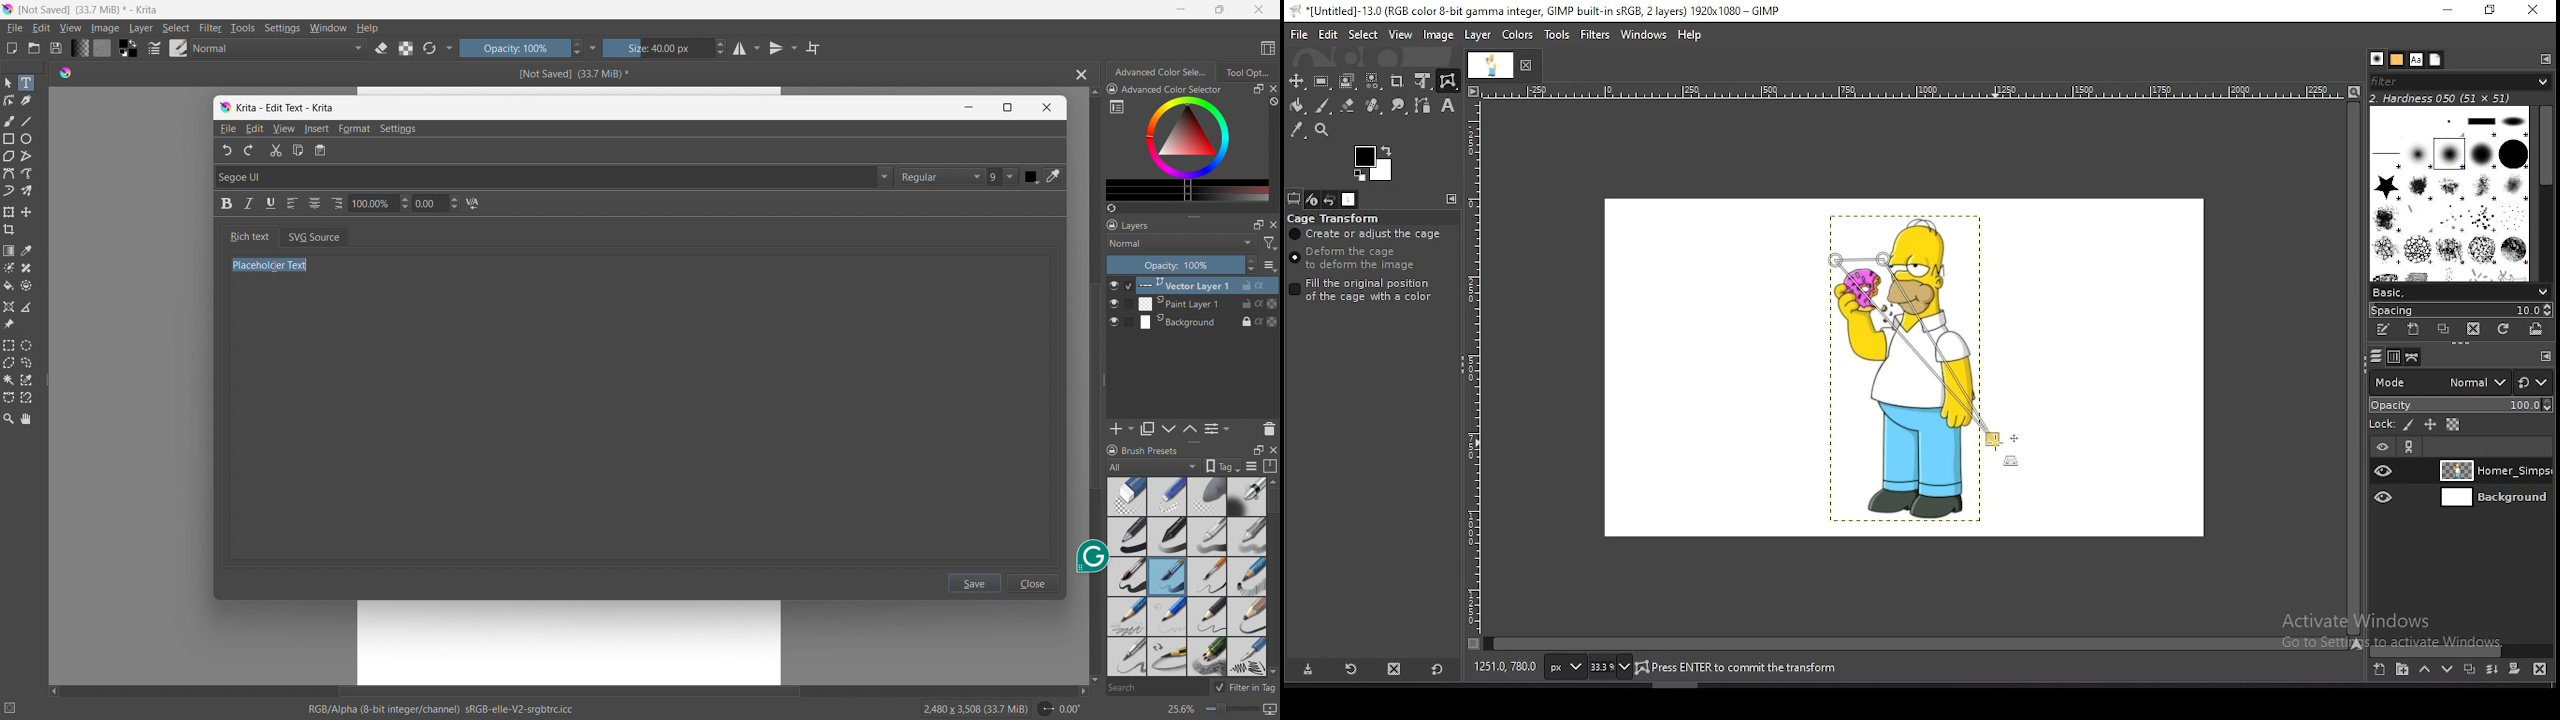 This screenshot has height=728, width=2576. I want to click on reset, so click(1436, 671).